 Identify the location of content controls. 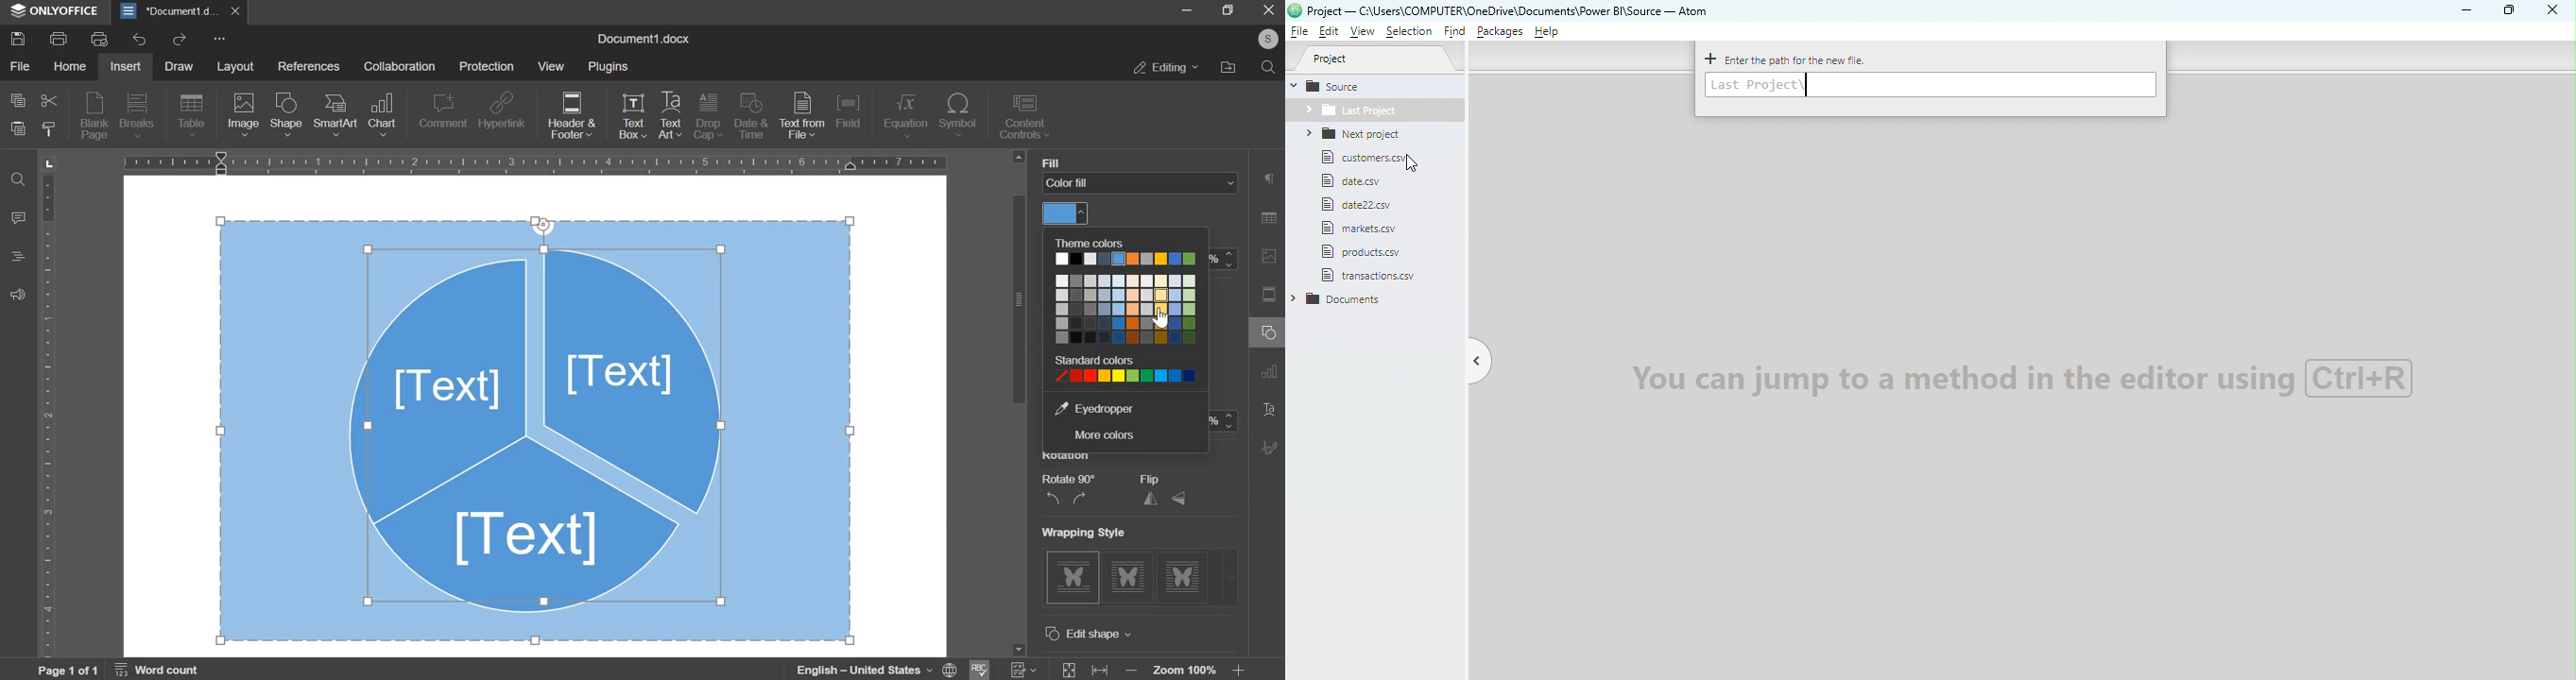
(1029, 118).